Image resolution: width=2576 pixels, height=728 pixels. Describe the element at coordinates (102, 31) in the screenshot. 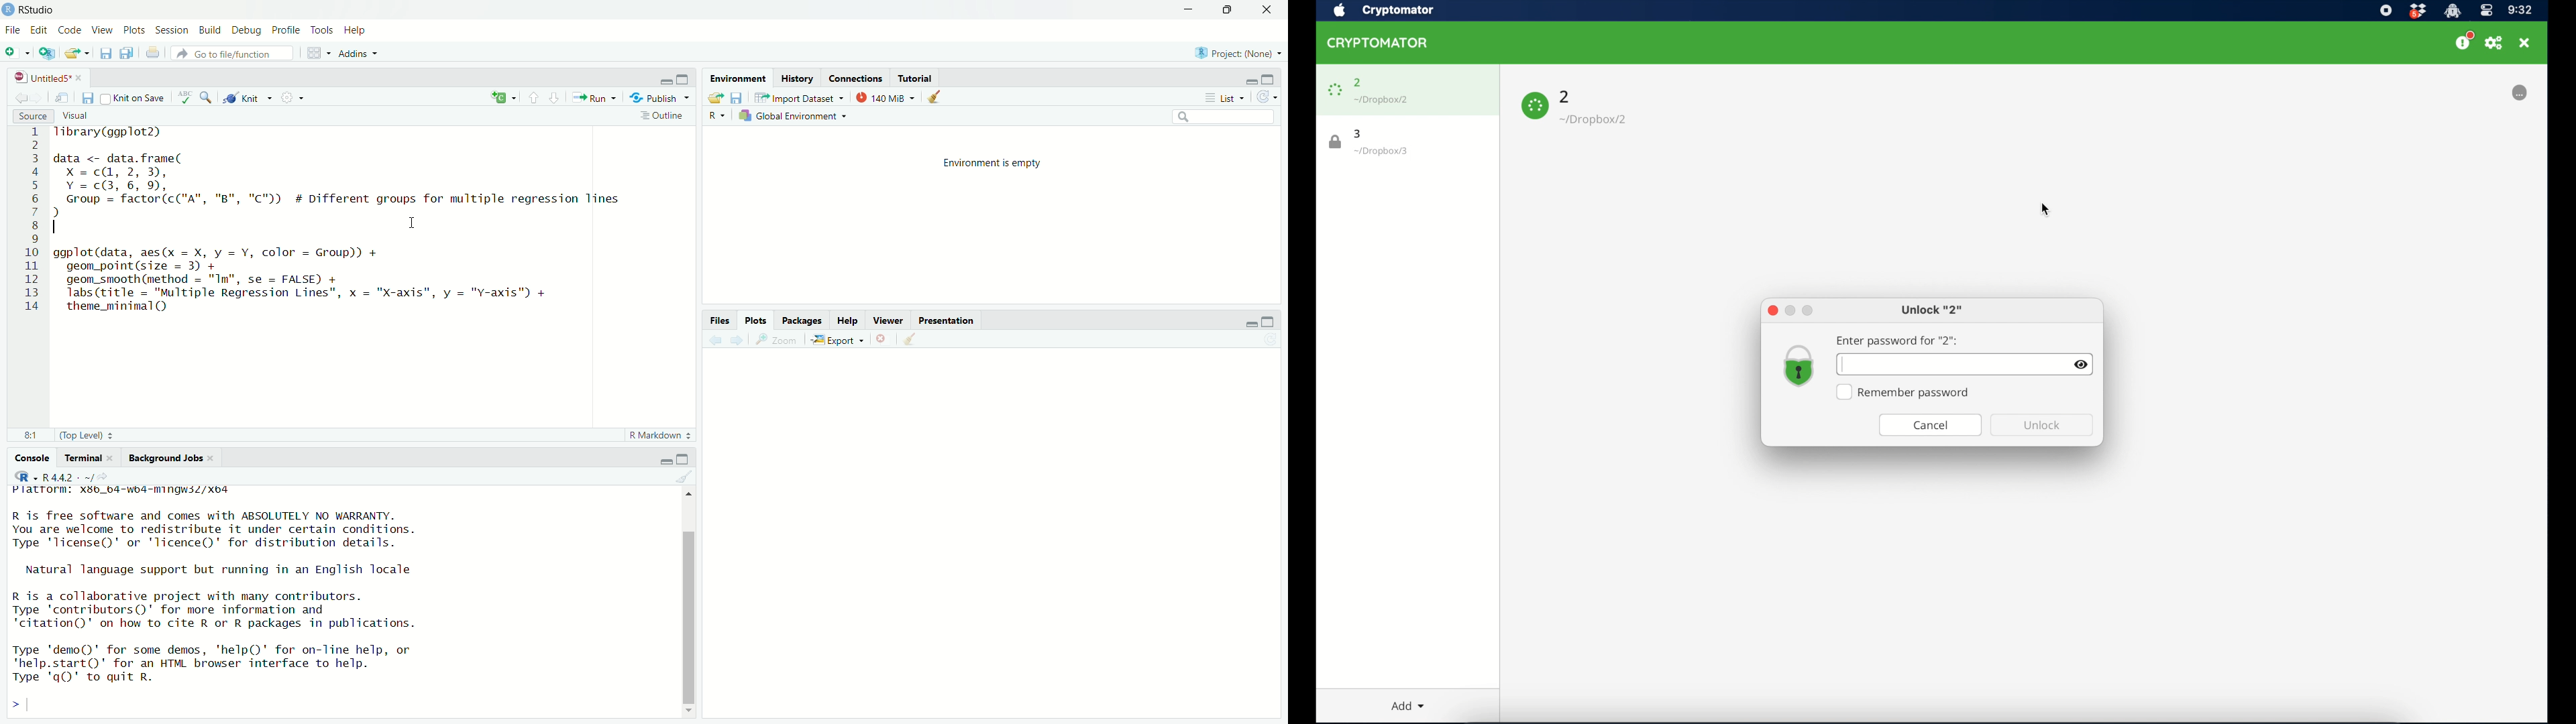

I see `View` at that location.